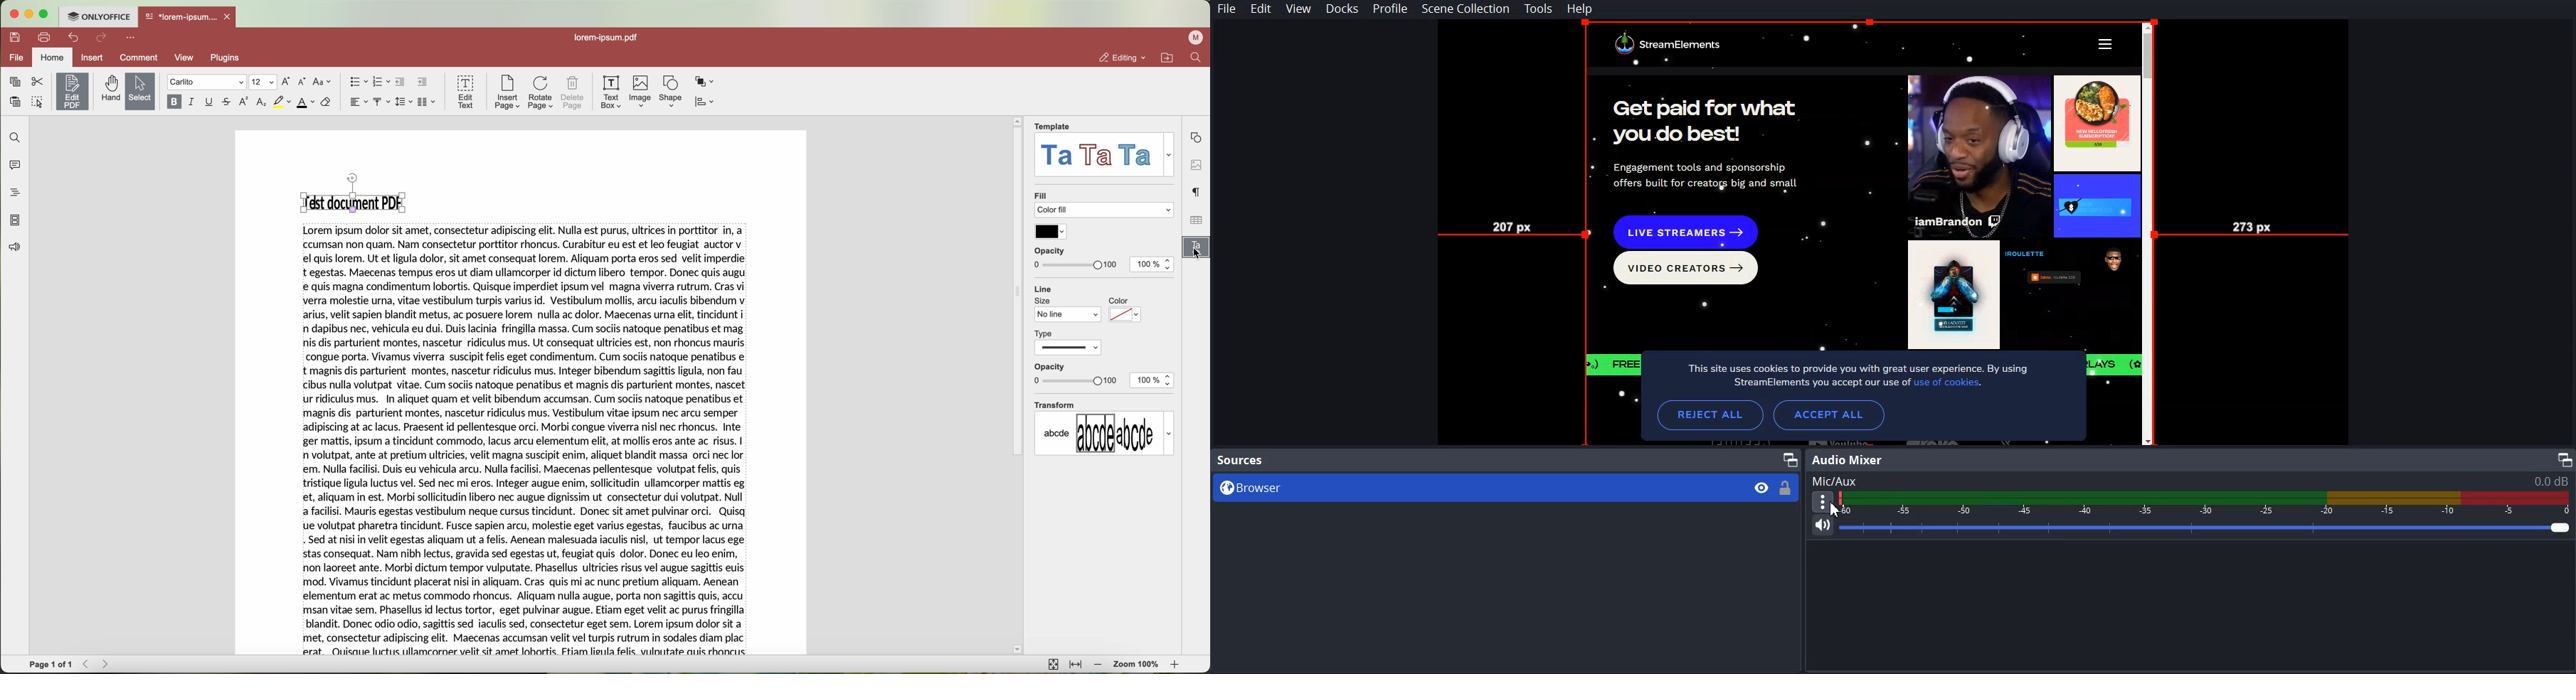 The image size is (2576, 700). What do you see at coordinates (231, 16) in the screenshot?
I see `close` at bounding box center [231, 16].